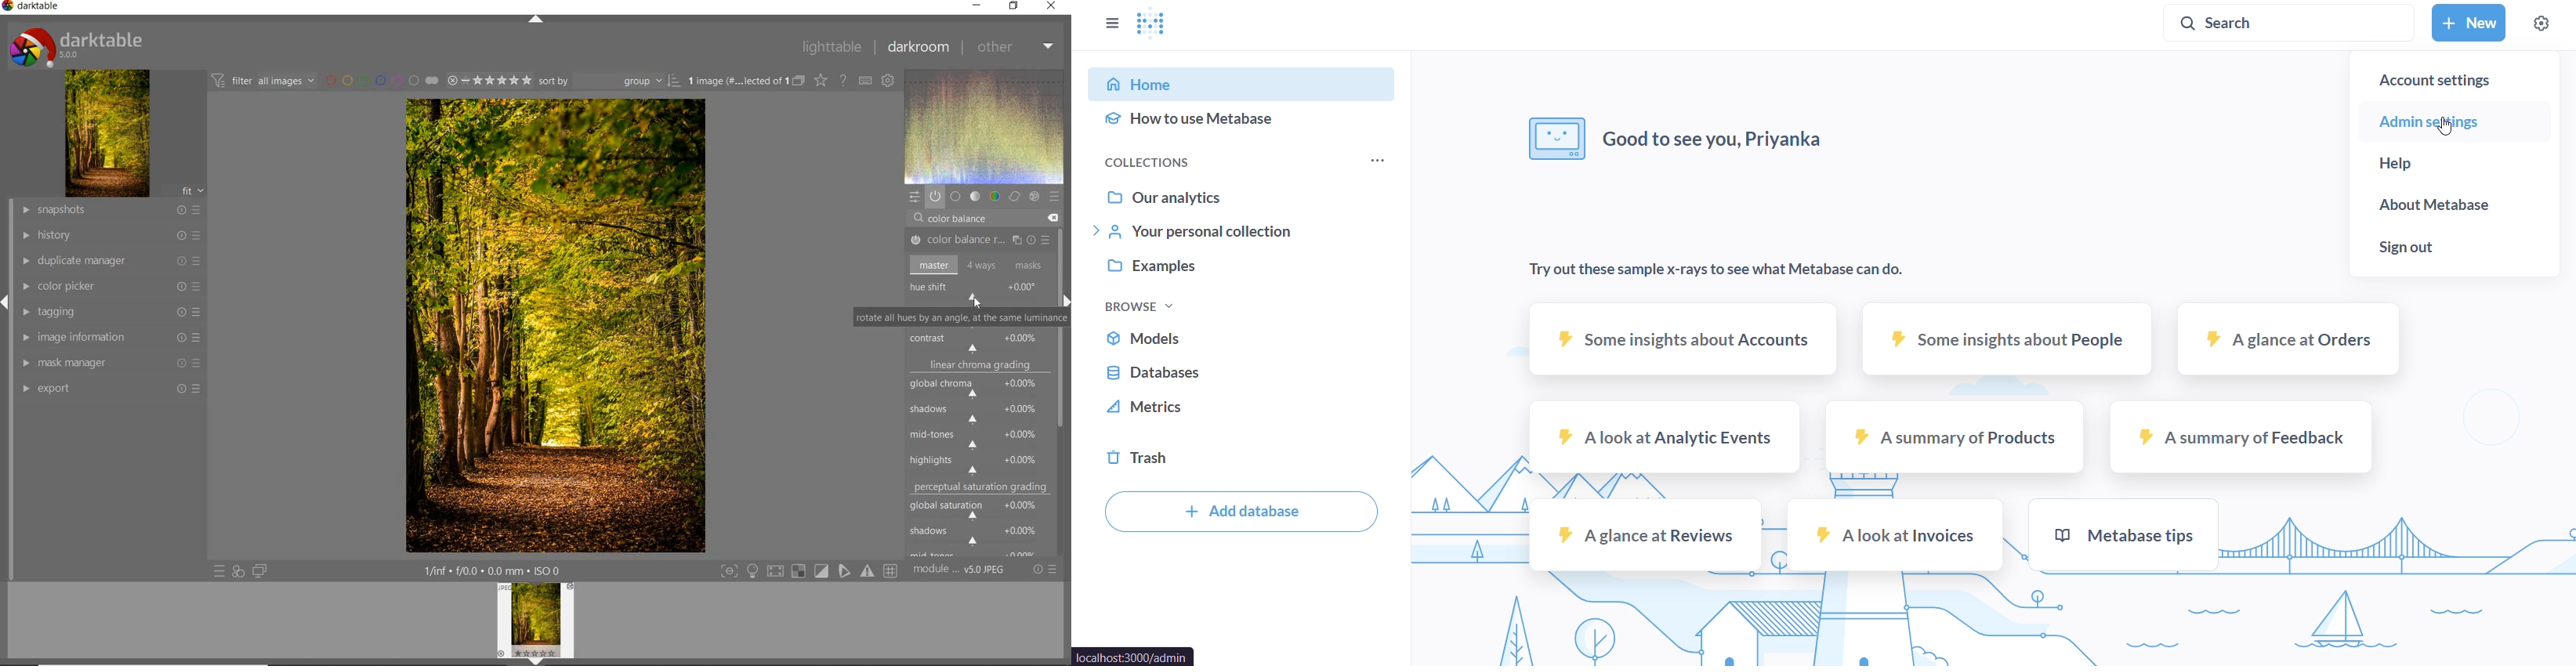  Describe the element at coordinates (555, 326) in the screenshot. I see `selected image` at that location.